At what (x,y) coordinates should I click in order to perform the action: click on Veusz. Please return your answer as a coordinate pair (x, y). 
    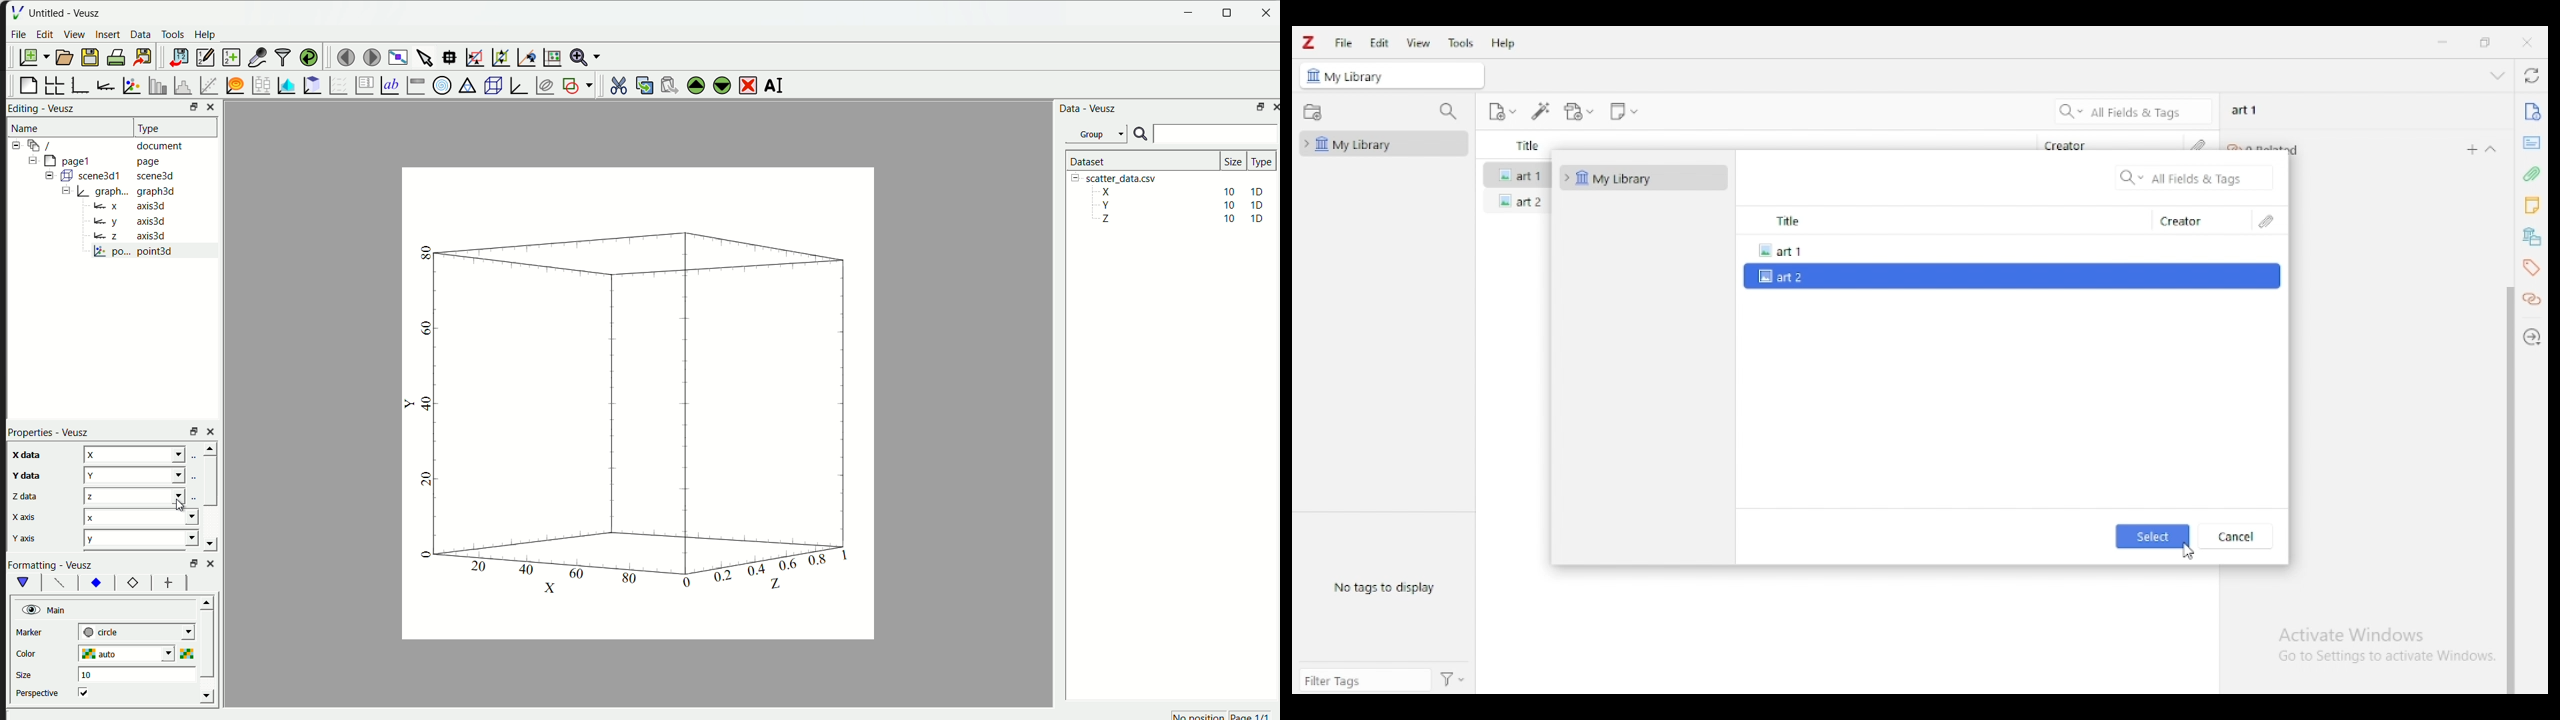
    Looking at the image, I should click on (63, 107).